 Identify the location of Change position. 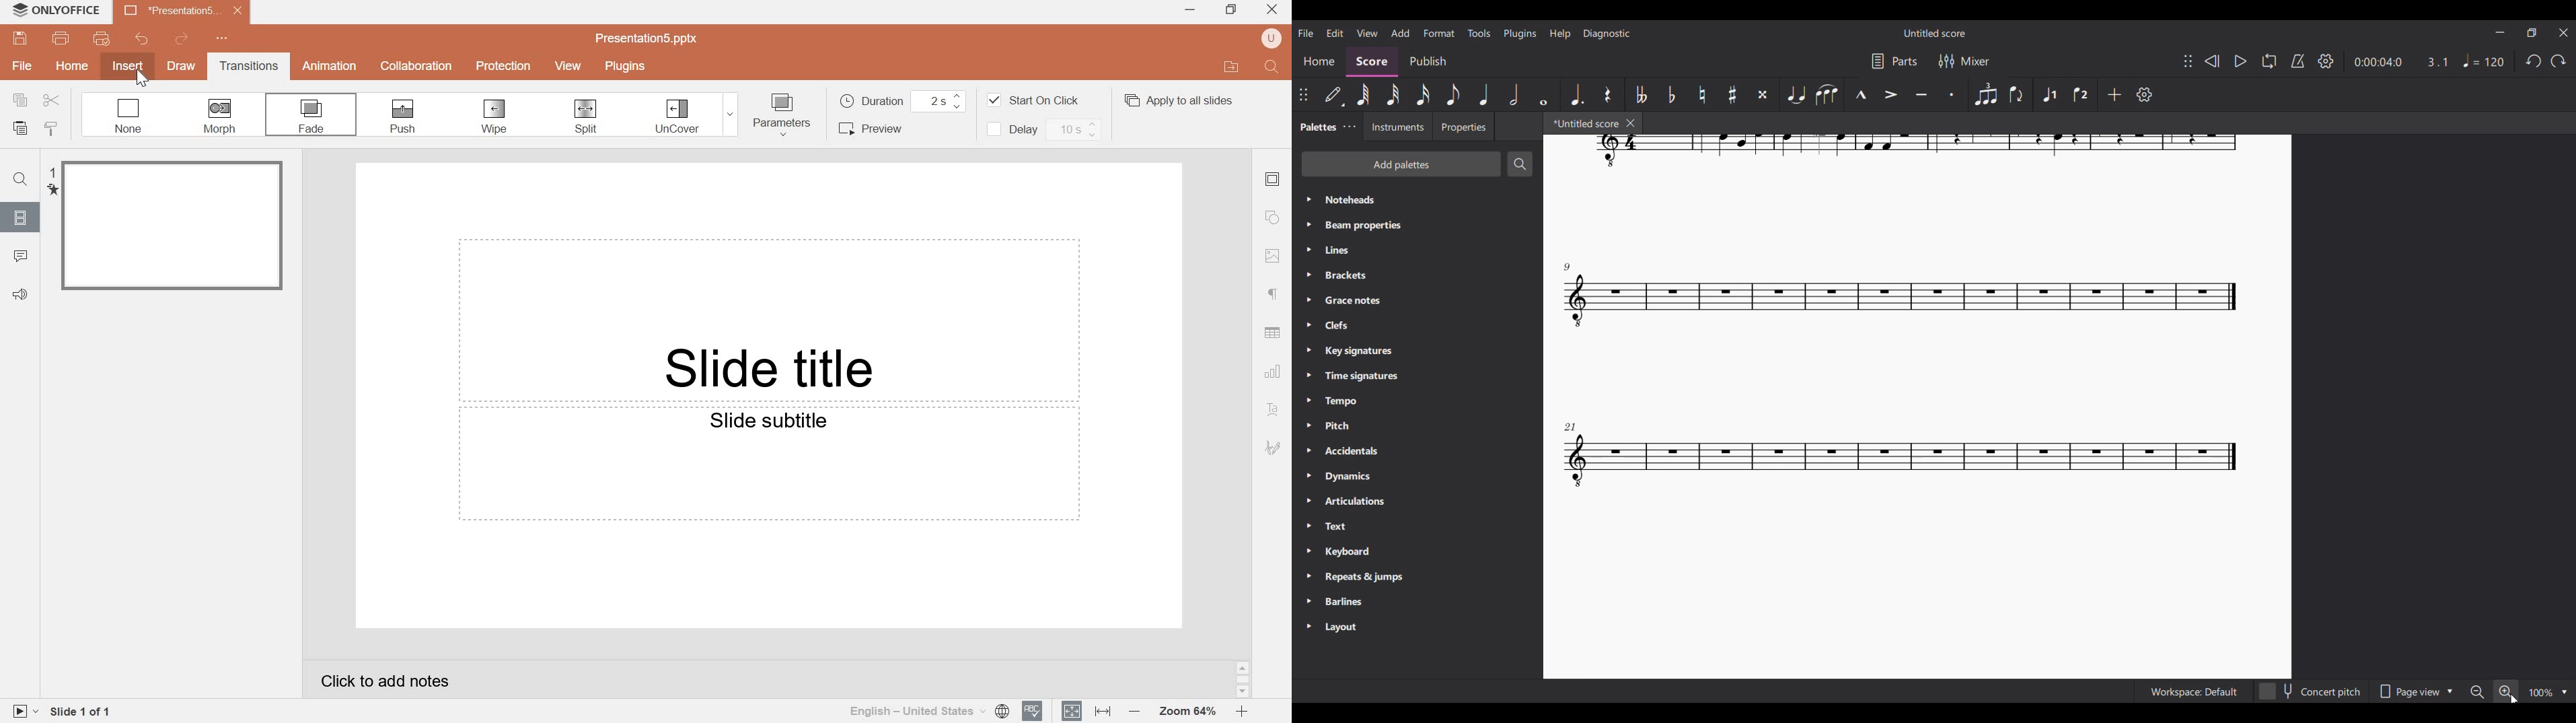
(1304, 94).